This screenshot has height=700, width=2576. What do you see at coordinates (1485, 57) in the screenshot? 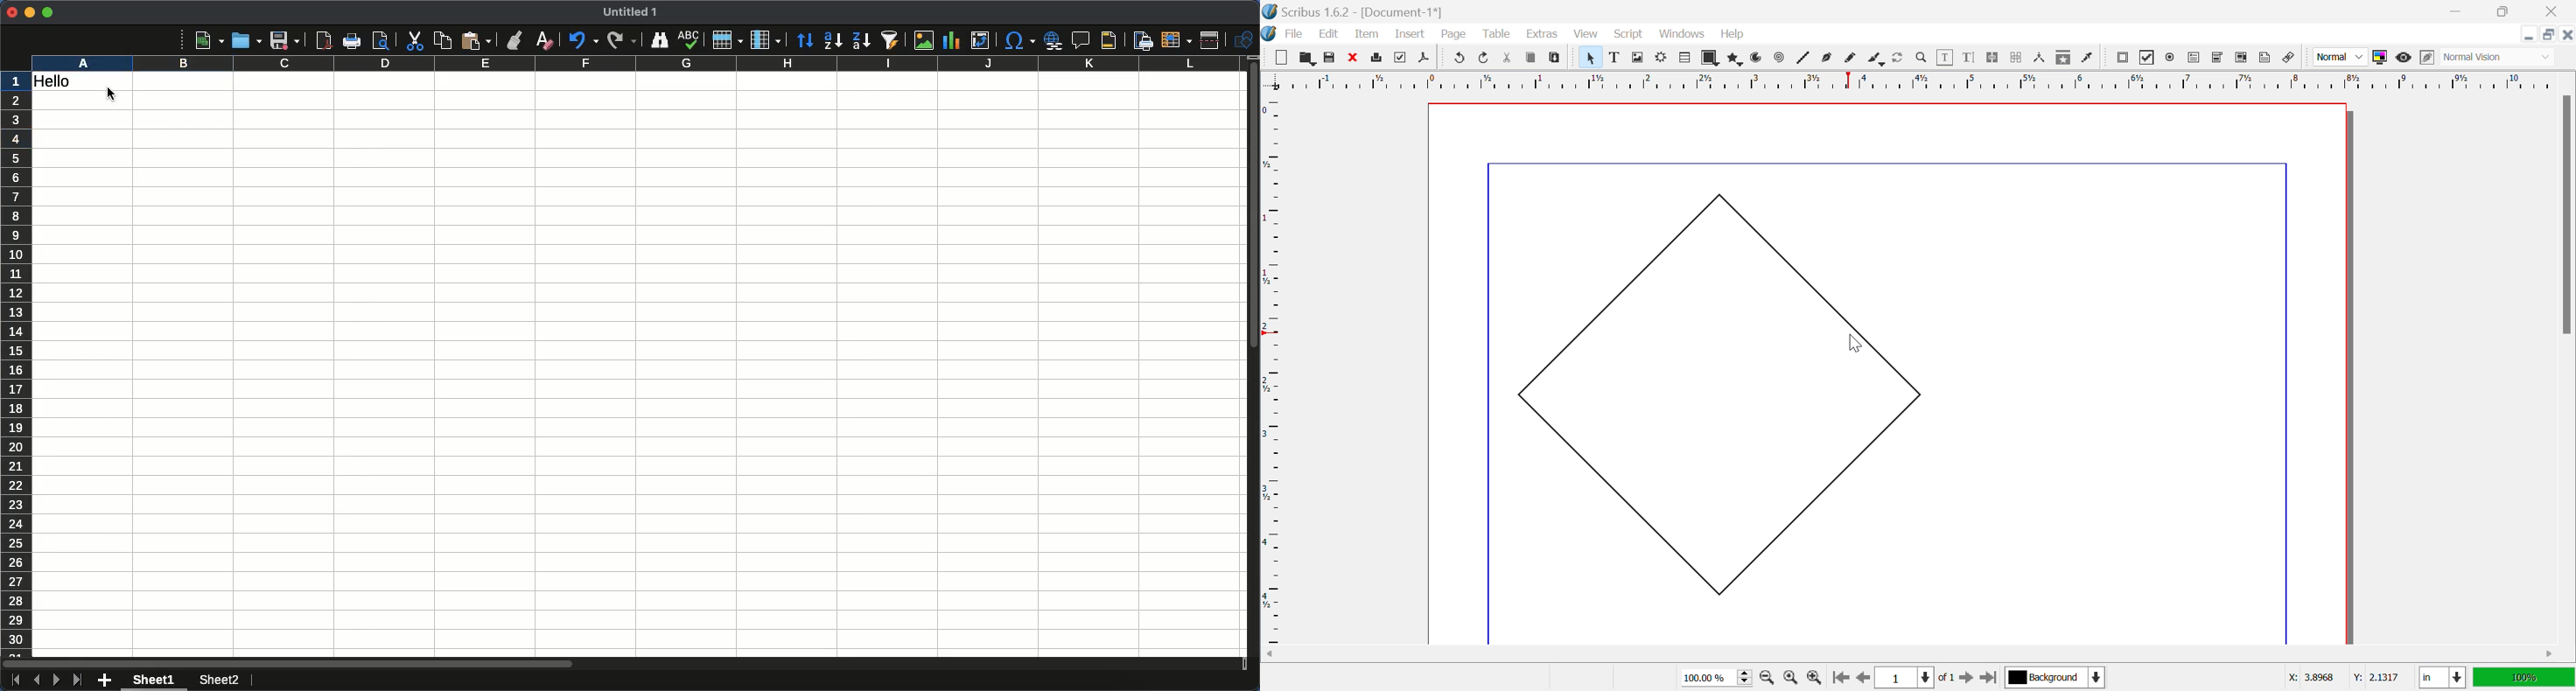
I see `Redo` at bounding box center [1485, 57].